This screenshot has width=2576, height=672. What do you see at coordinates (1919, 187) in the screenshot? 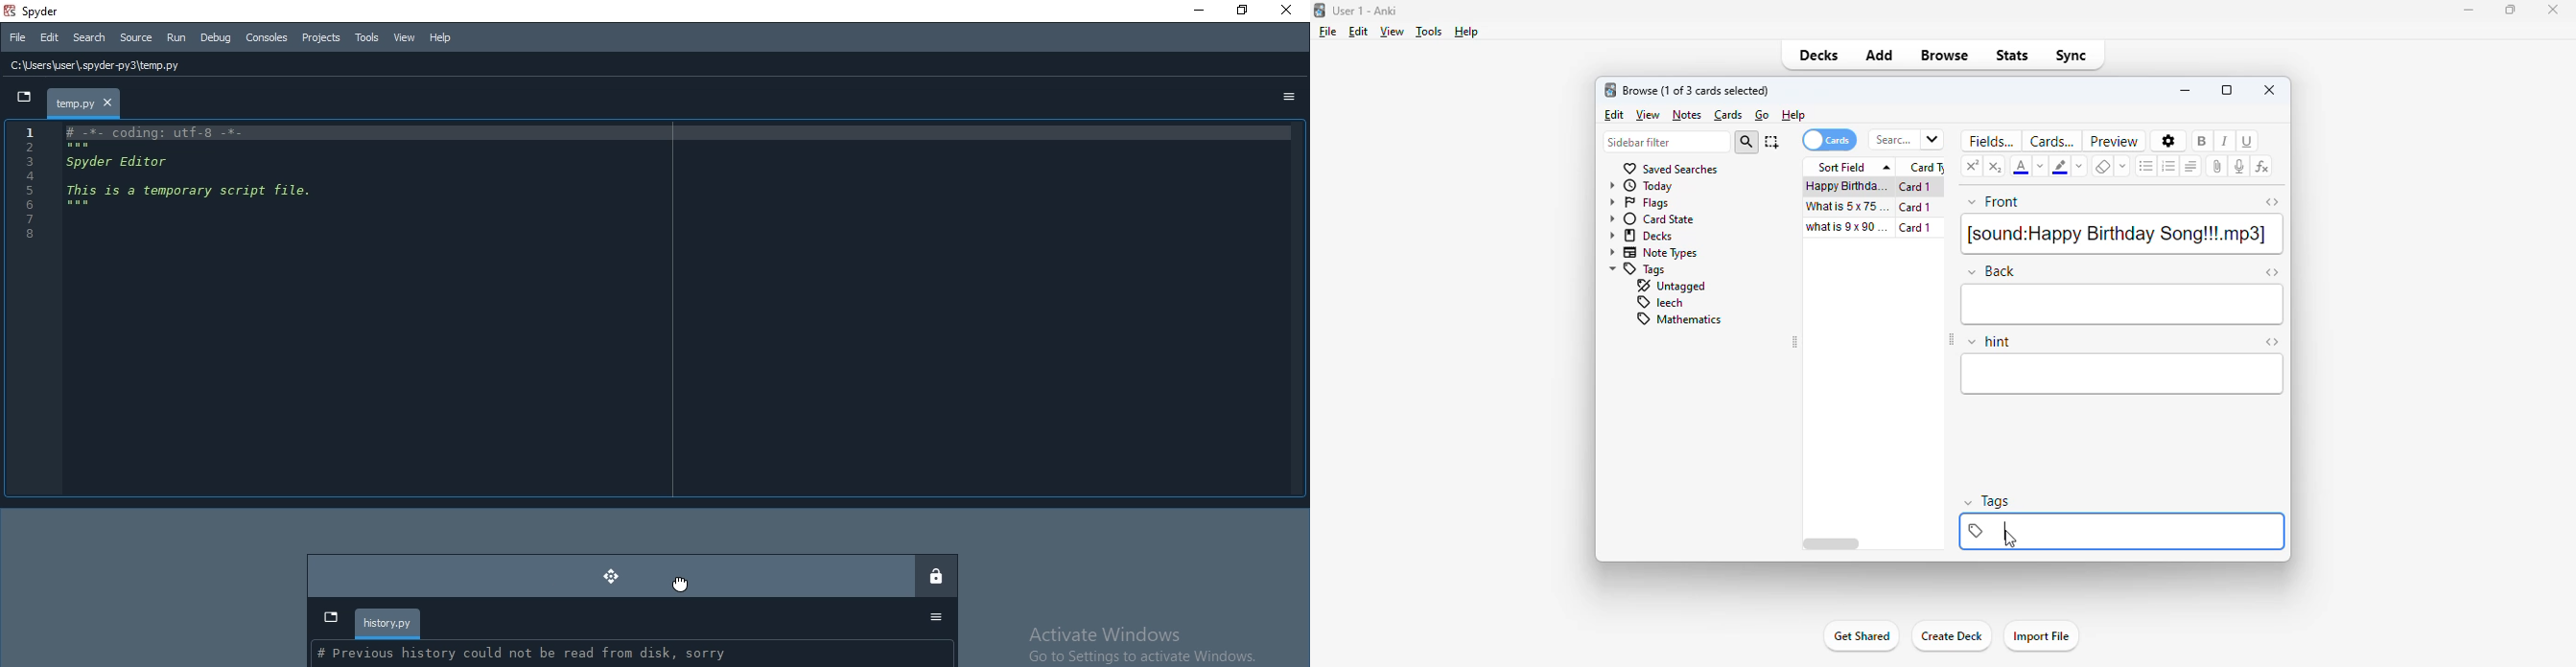
I see `card 1` at bounding box center [1919, 187].